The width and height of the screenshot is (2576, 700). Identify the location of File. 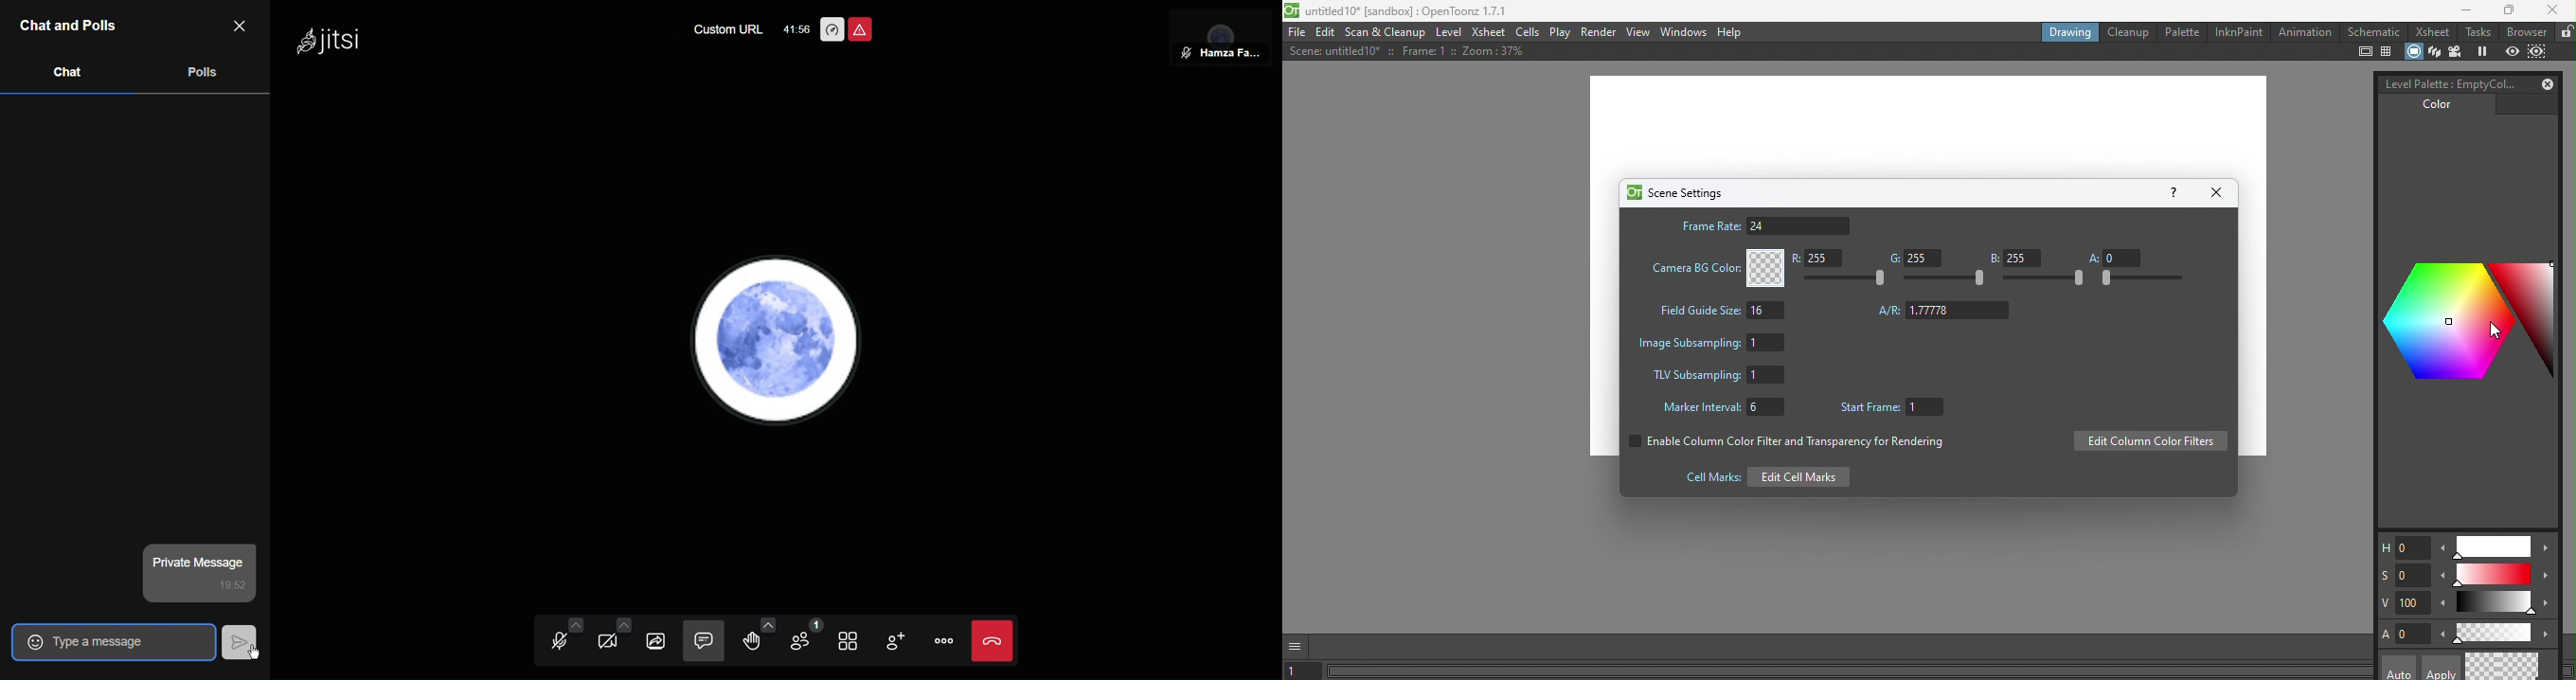
(1297, 33).